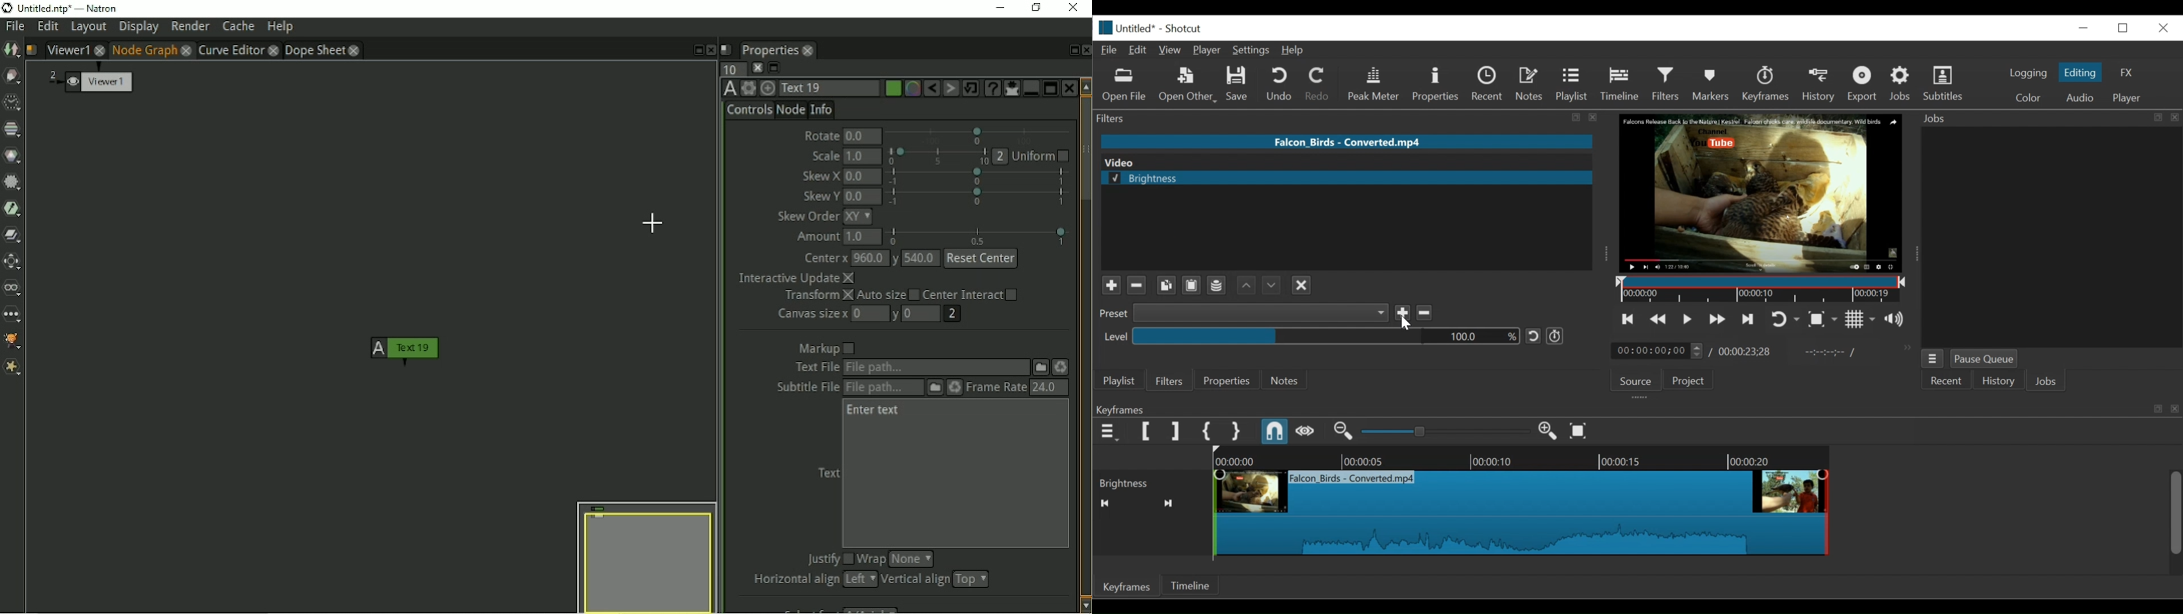 This screenshot has width=2184, height=616. Describe the element at coordinates (1237, 84) in the screenshot. I see `Save` at that location.